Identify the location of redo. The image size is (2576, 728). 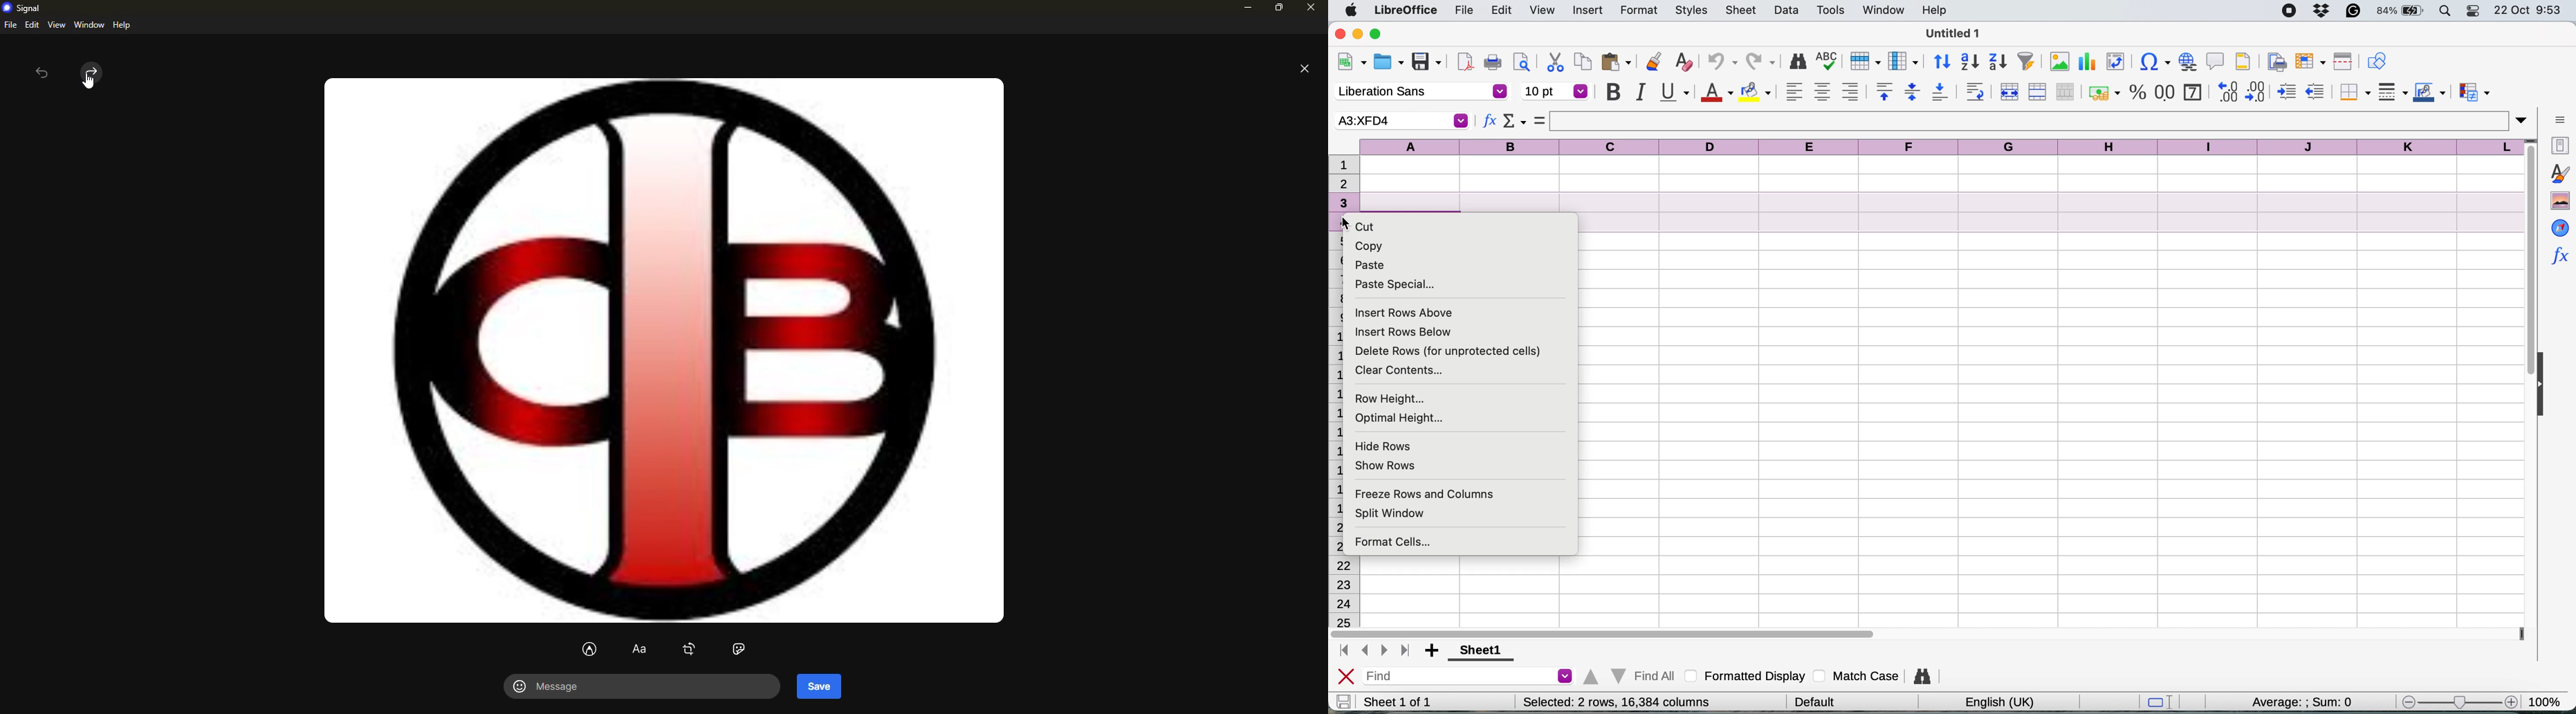
(1761, 63).